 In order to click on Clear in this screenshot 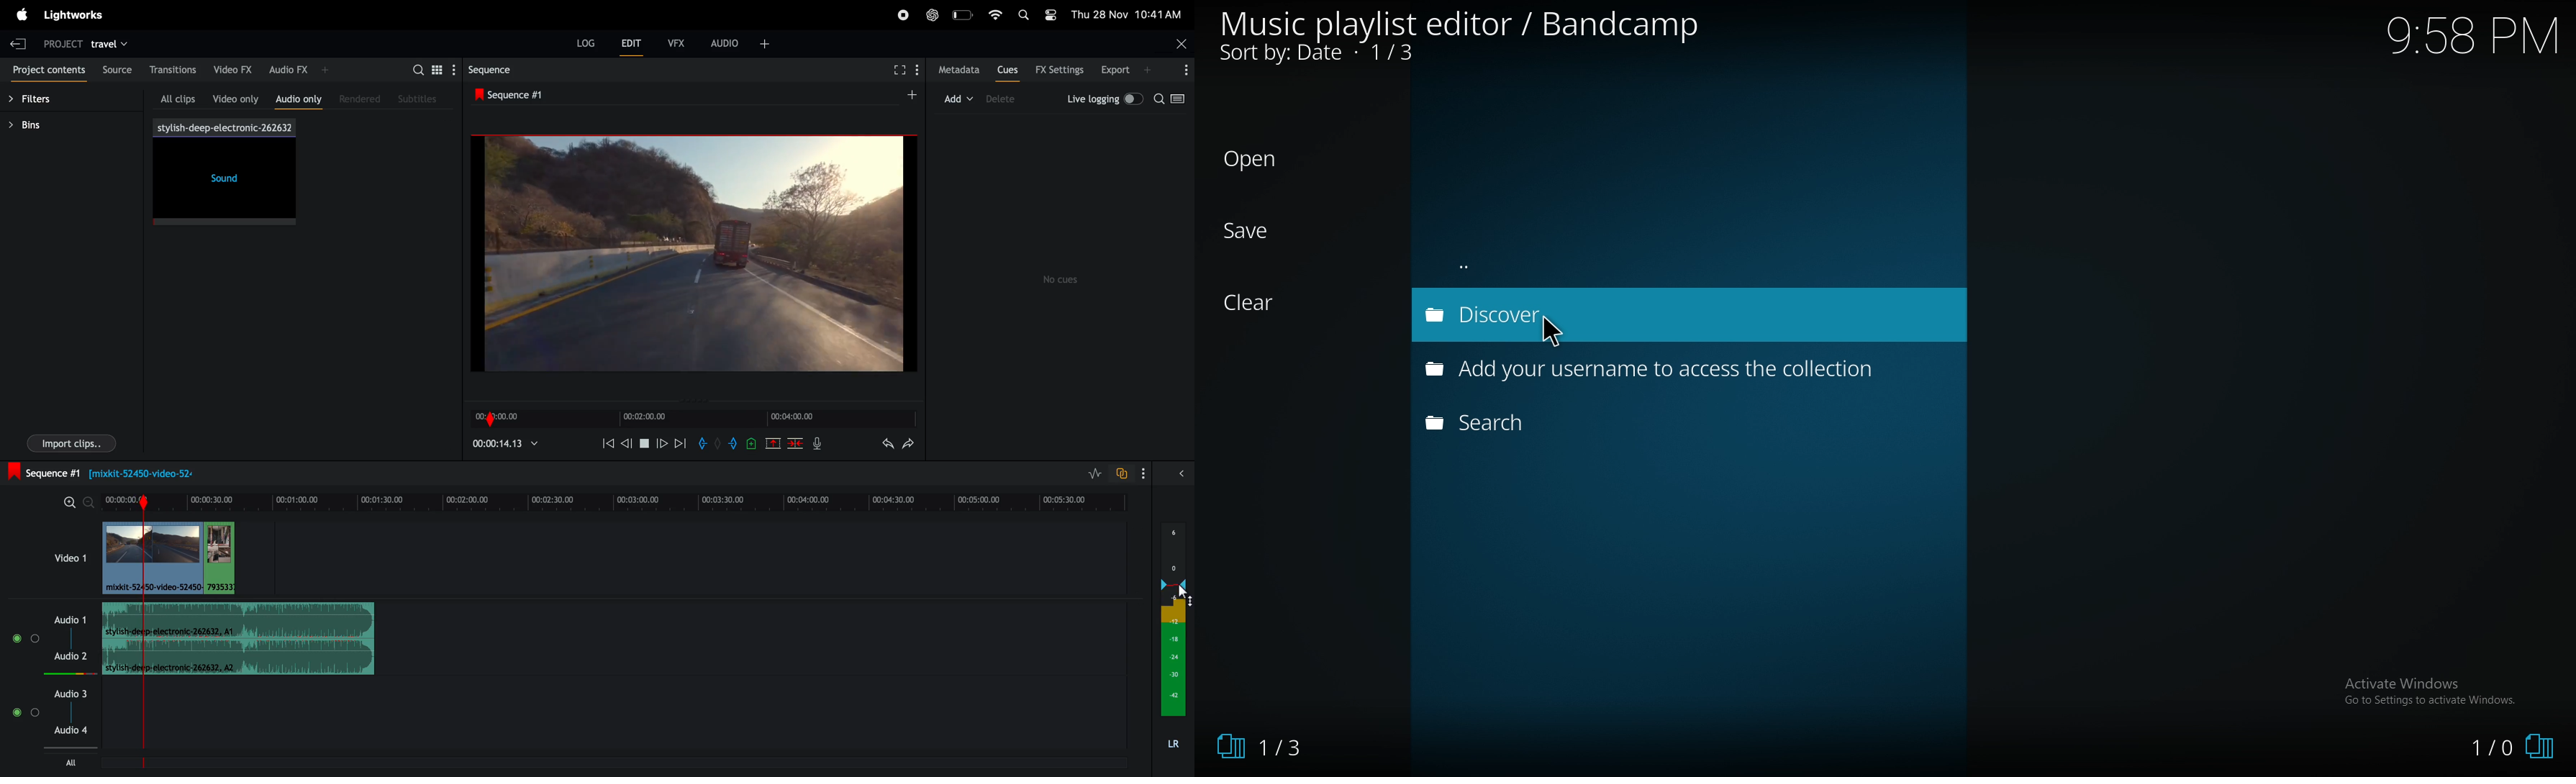, I will do `click(1257, 303)`.